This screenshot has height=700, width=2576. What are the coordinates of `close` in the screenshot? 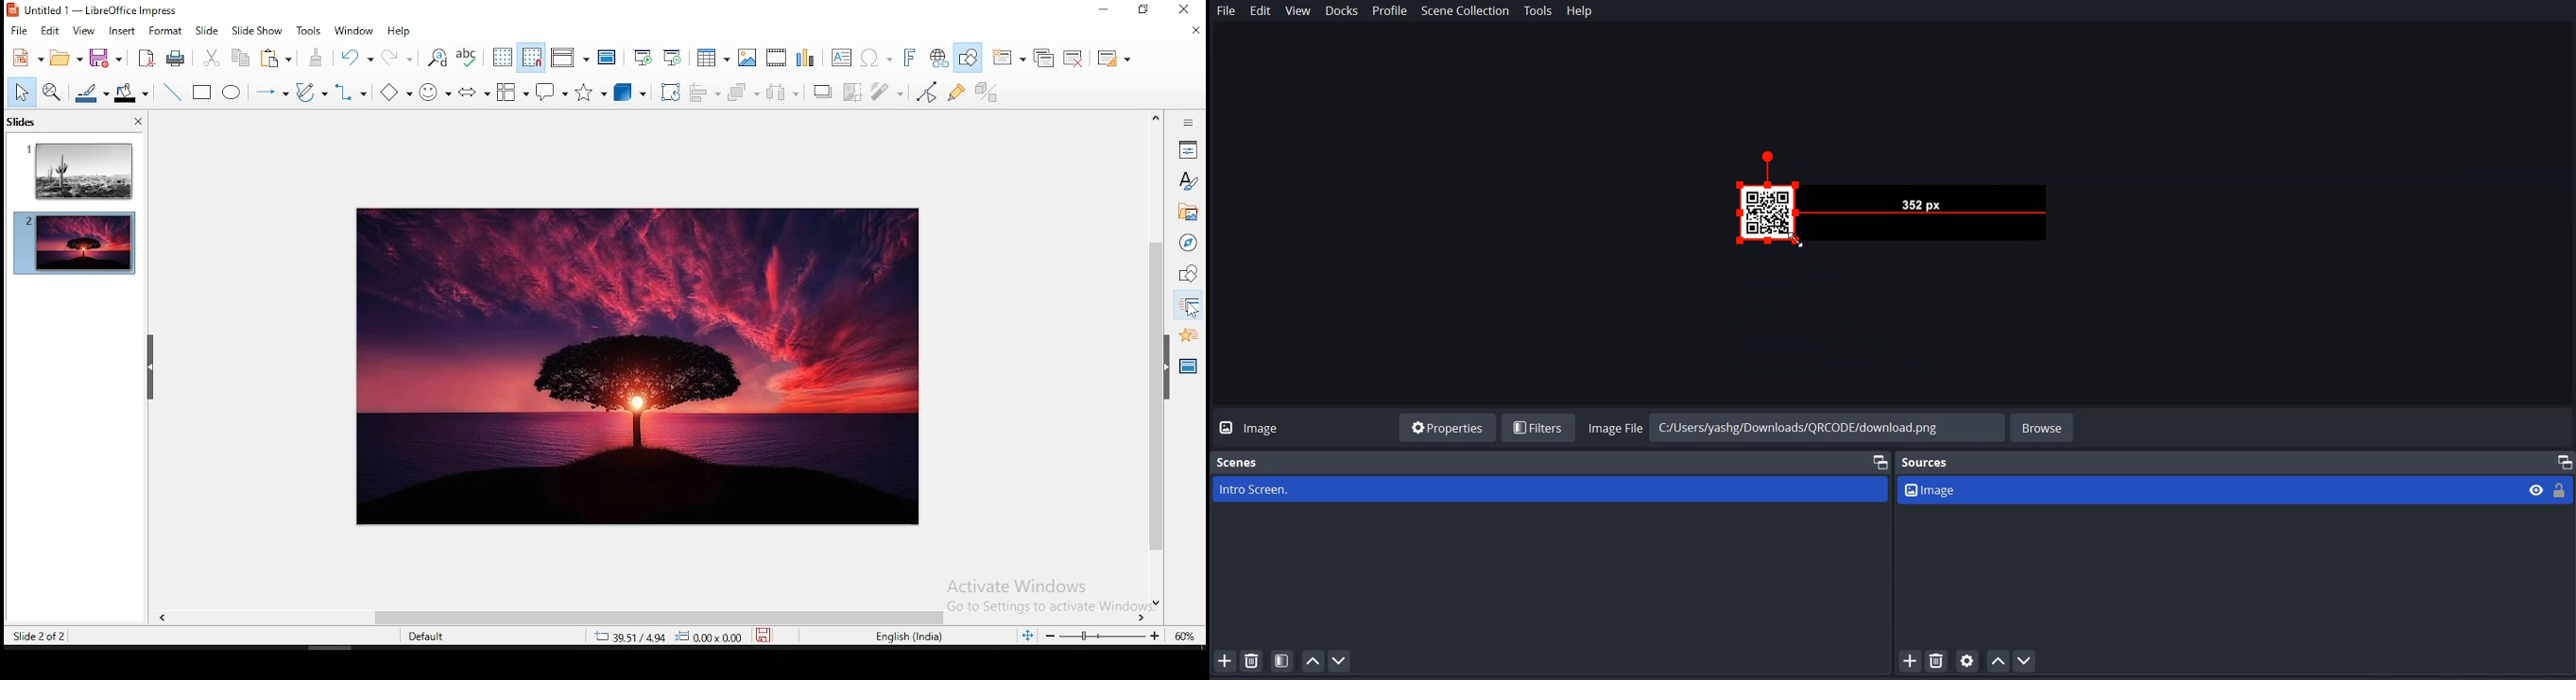 It's located at (138, 121).